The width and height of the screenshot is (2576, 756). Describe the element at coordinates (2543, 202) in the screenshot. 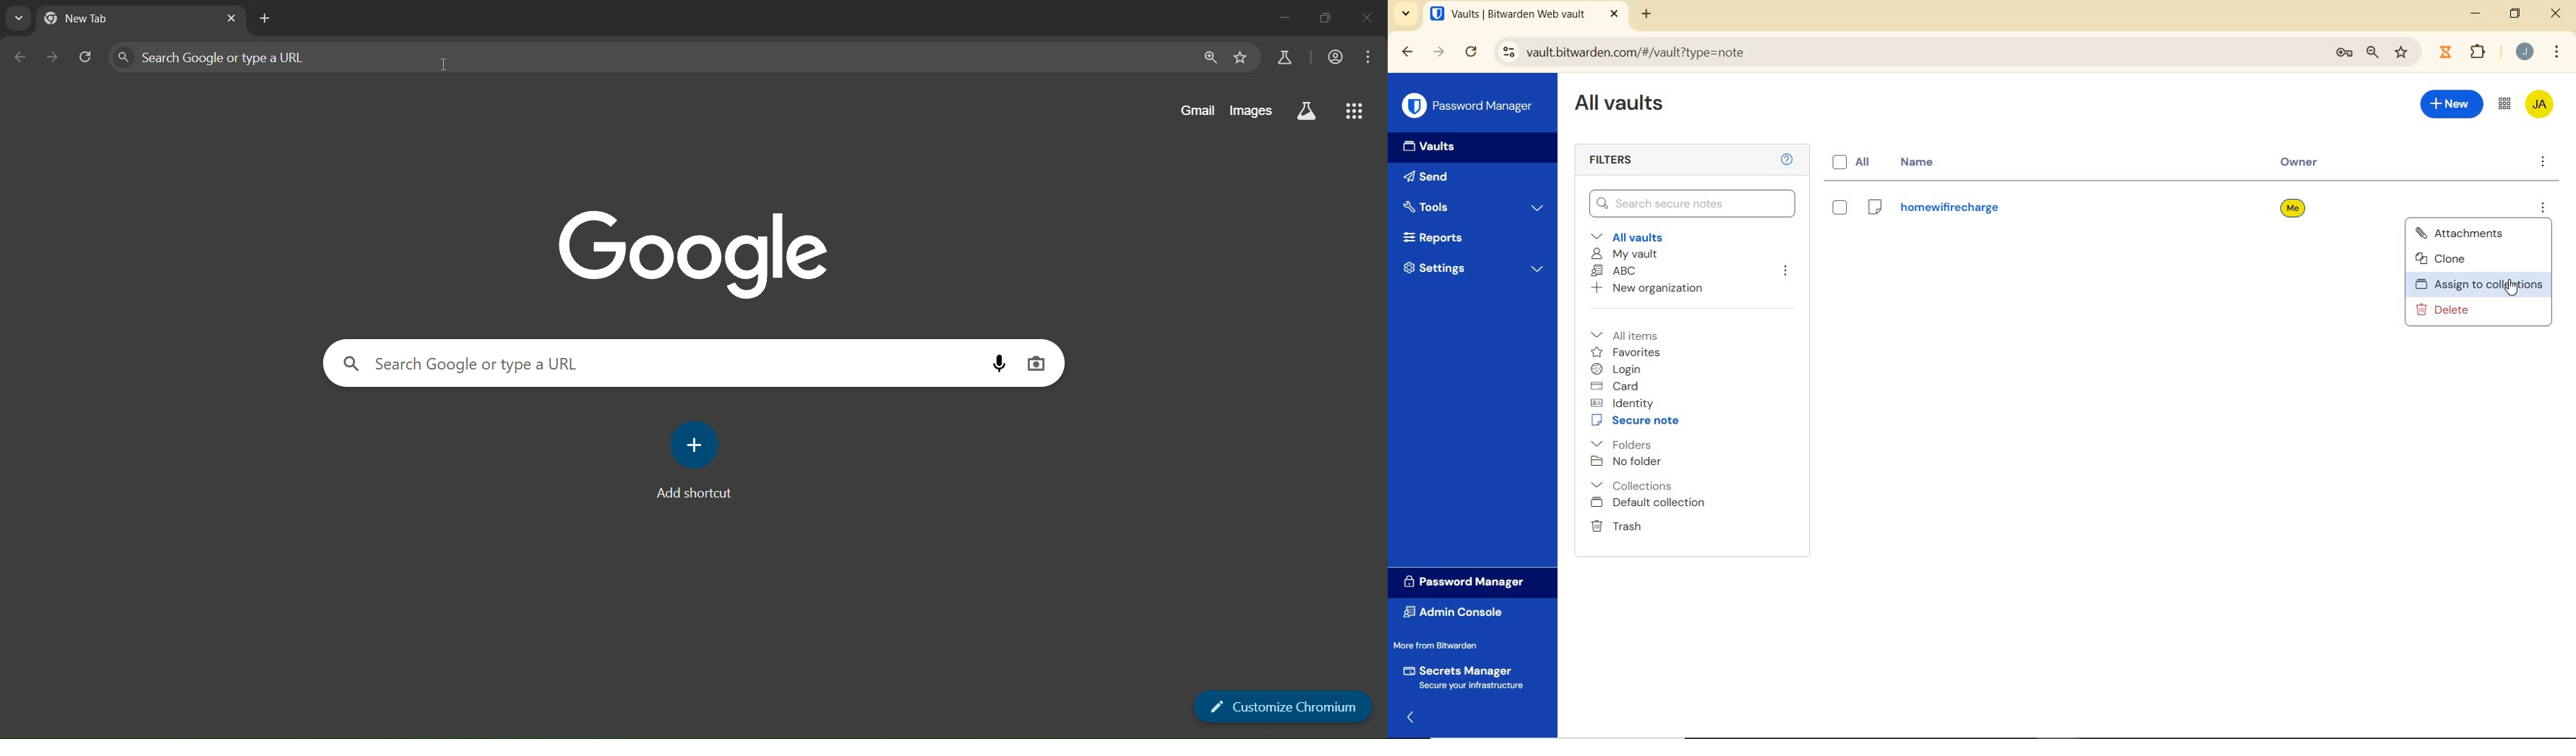

I see `more options` at that location.